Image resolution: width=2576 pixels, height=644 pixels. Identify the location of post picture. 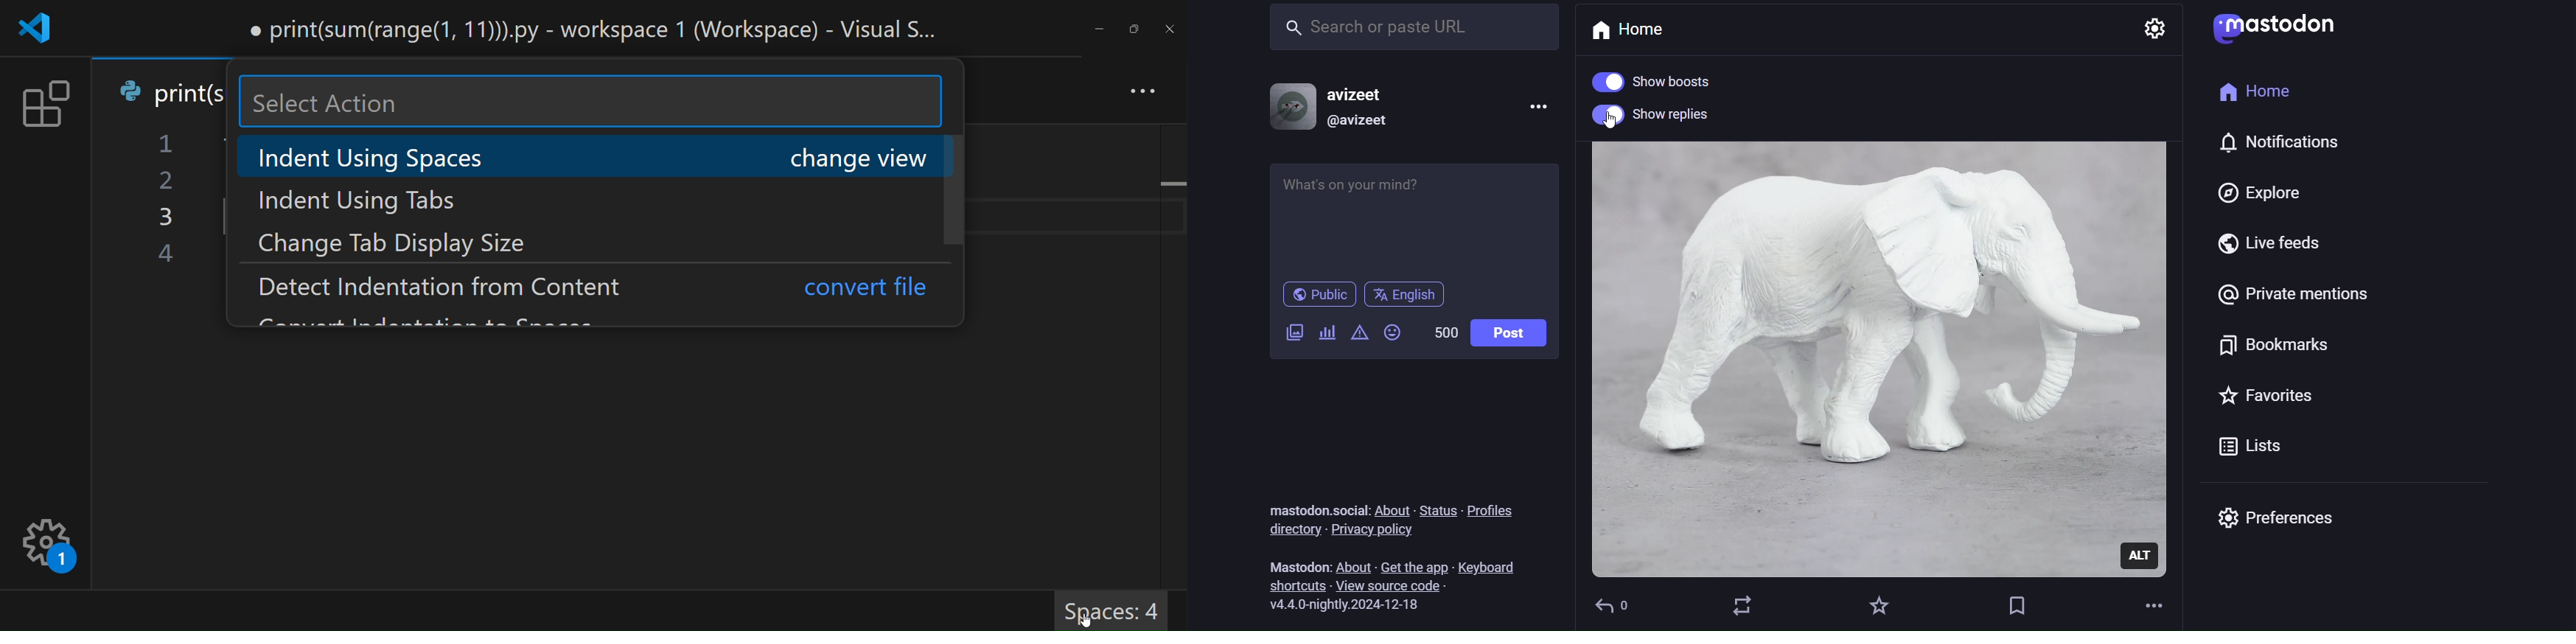
(1880, 335).